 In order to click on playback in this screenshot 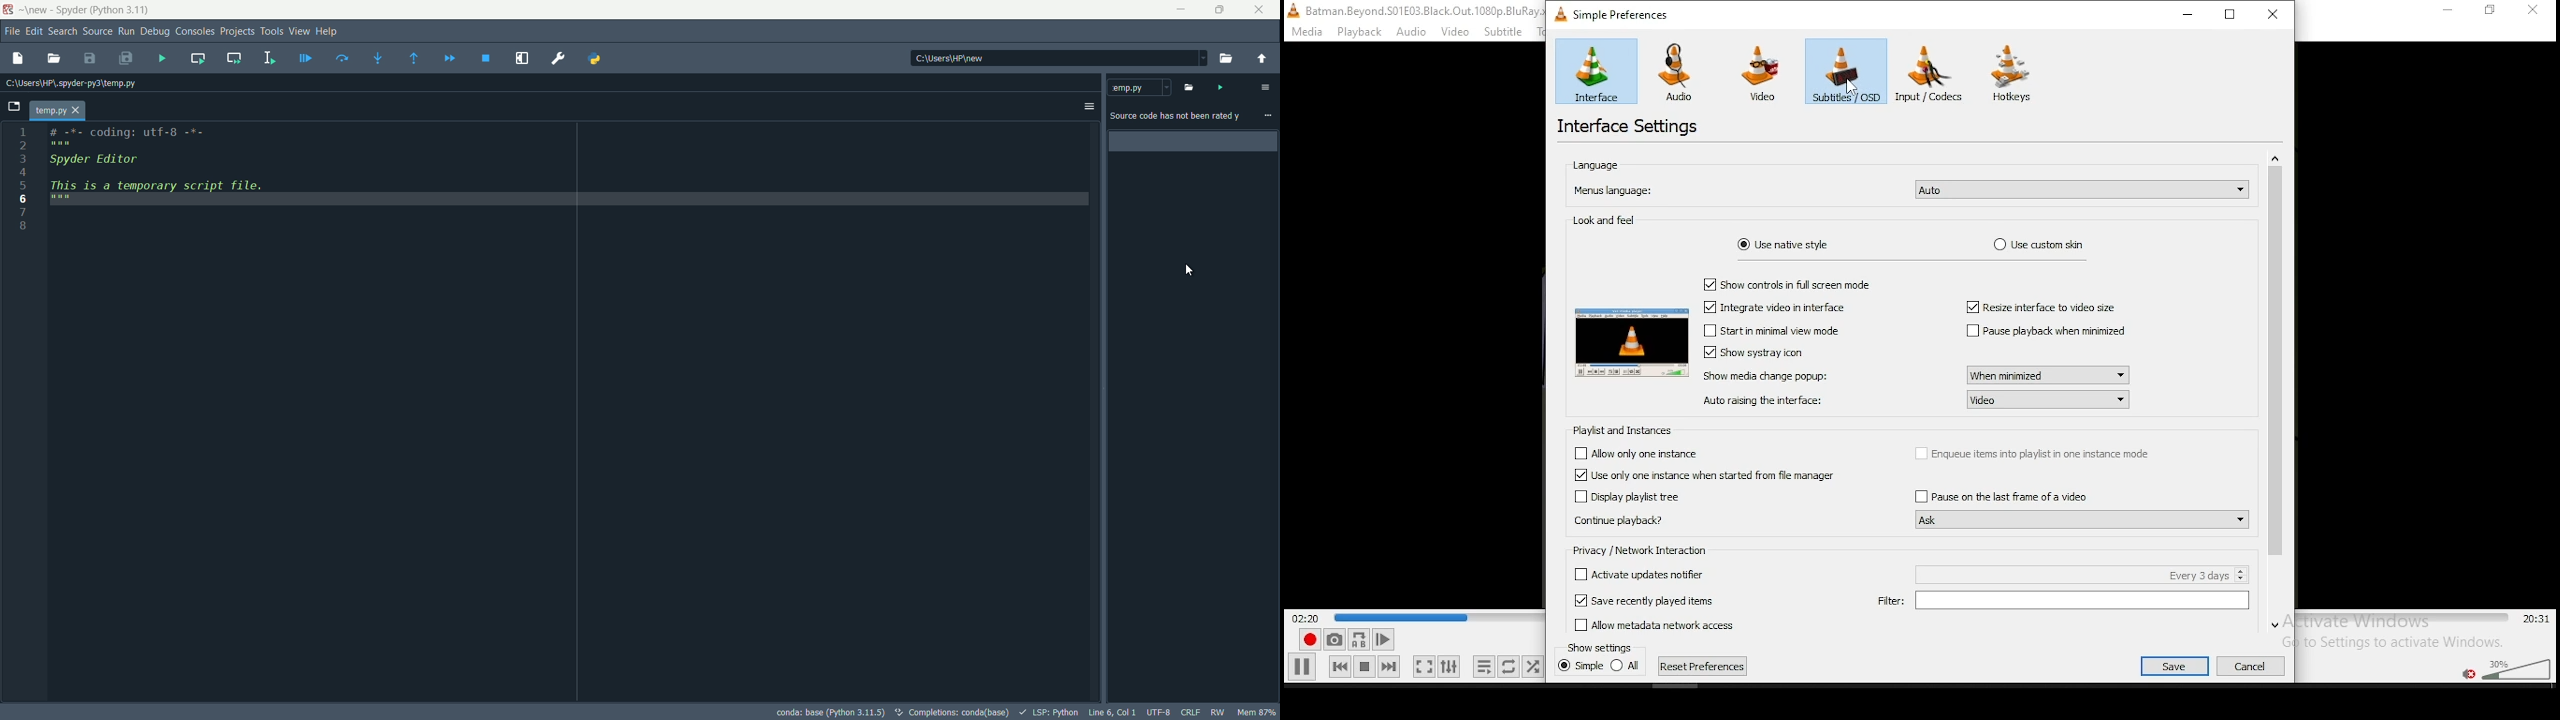, I will do `click(1361, 32)`.